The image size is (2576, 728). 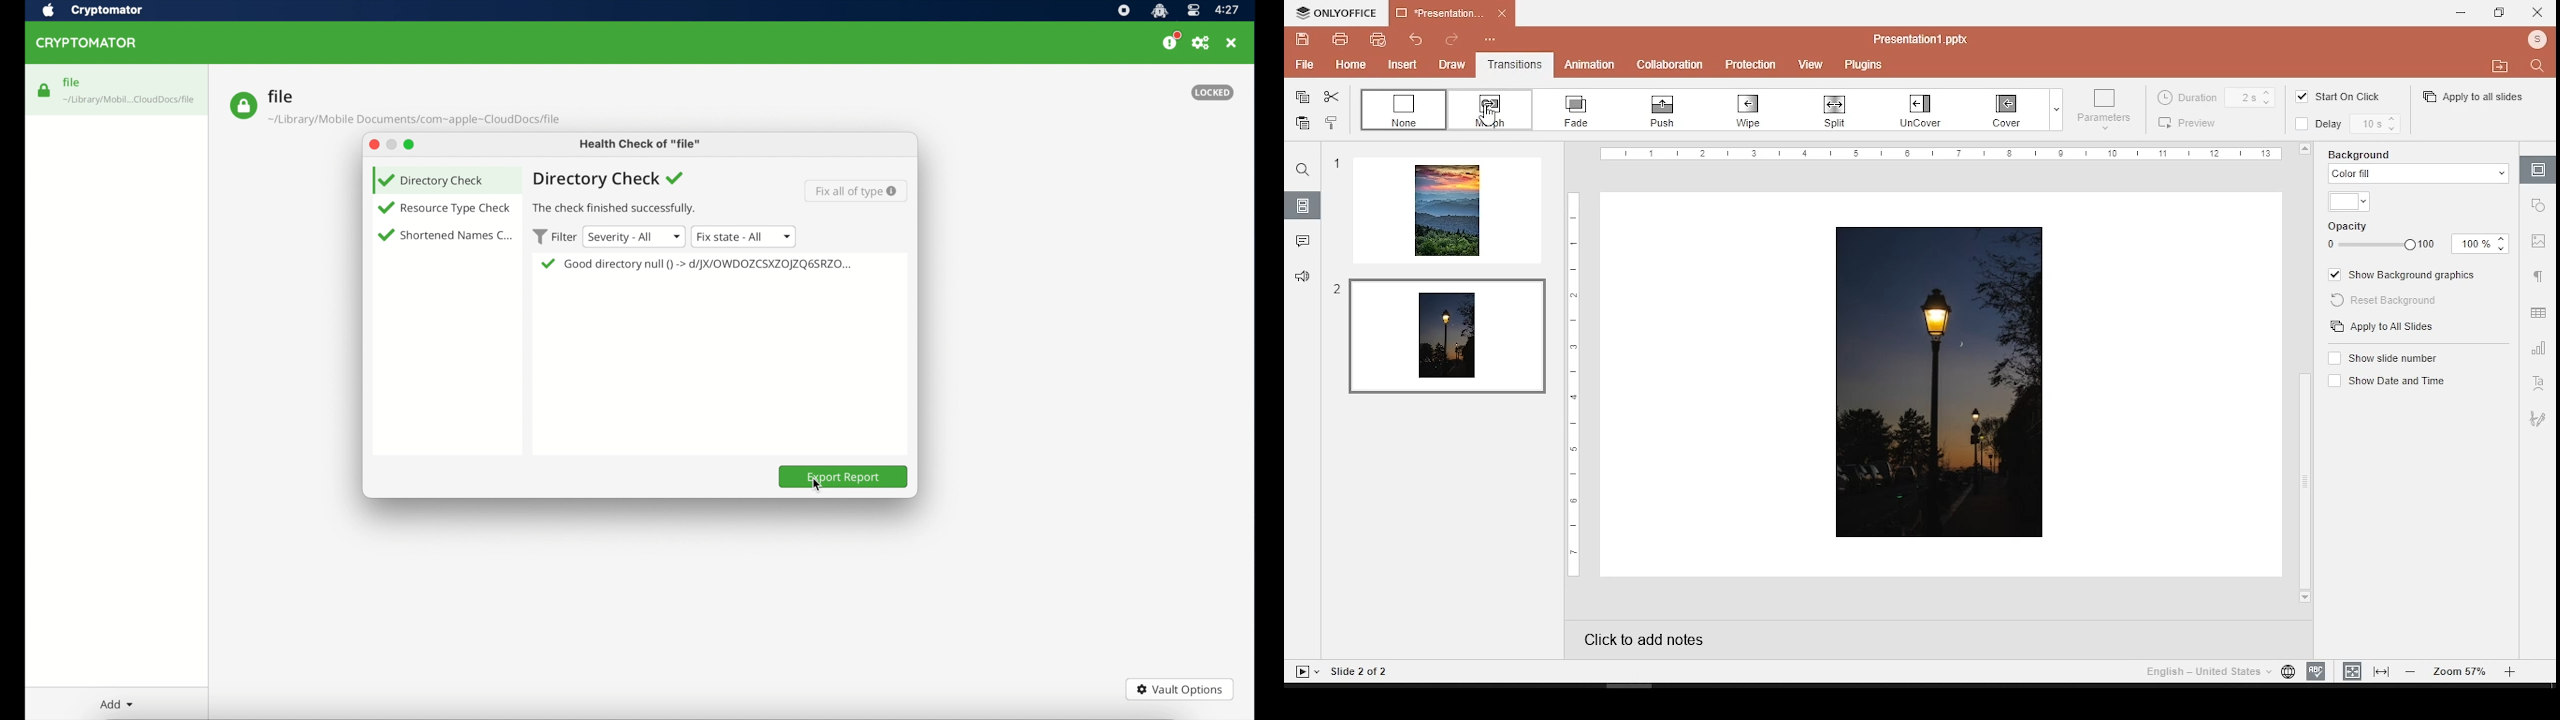 I want to click on numbering, so click(x=1759, y=111).